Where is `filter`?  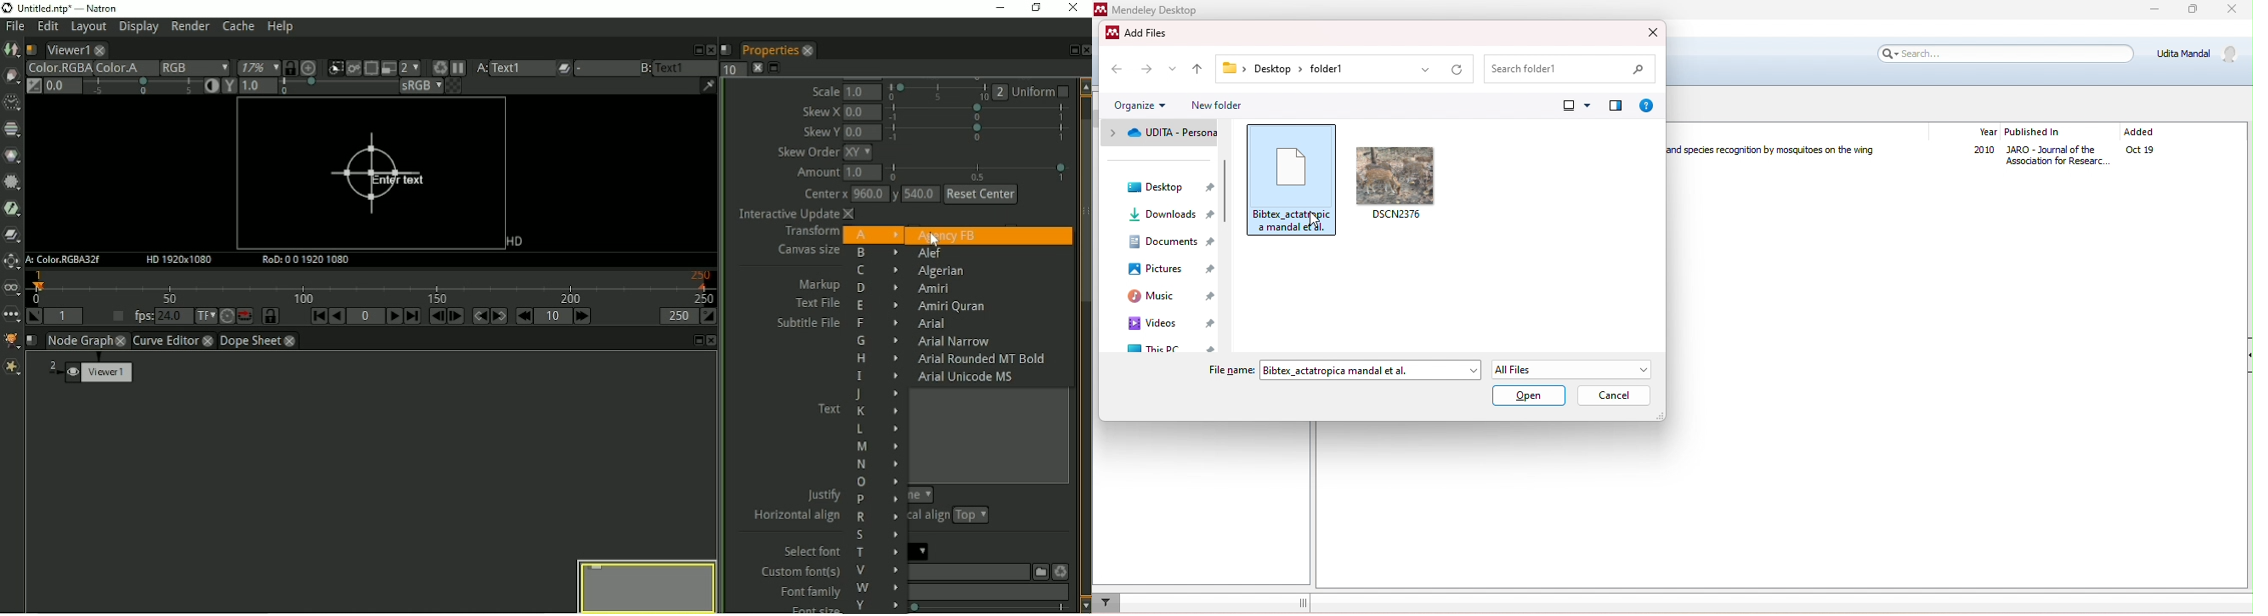 filter is located at coordinates (1106, 602).